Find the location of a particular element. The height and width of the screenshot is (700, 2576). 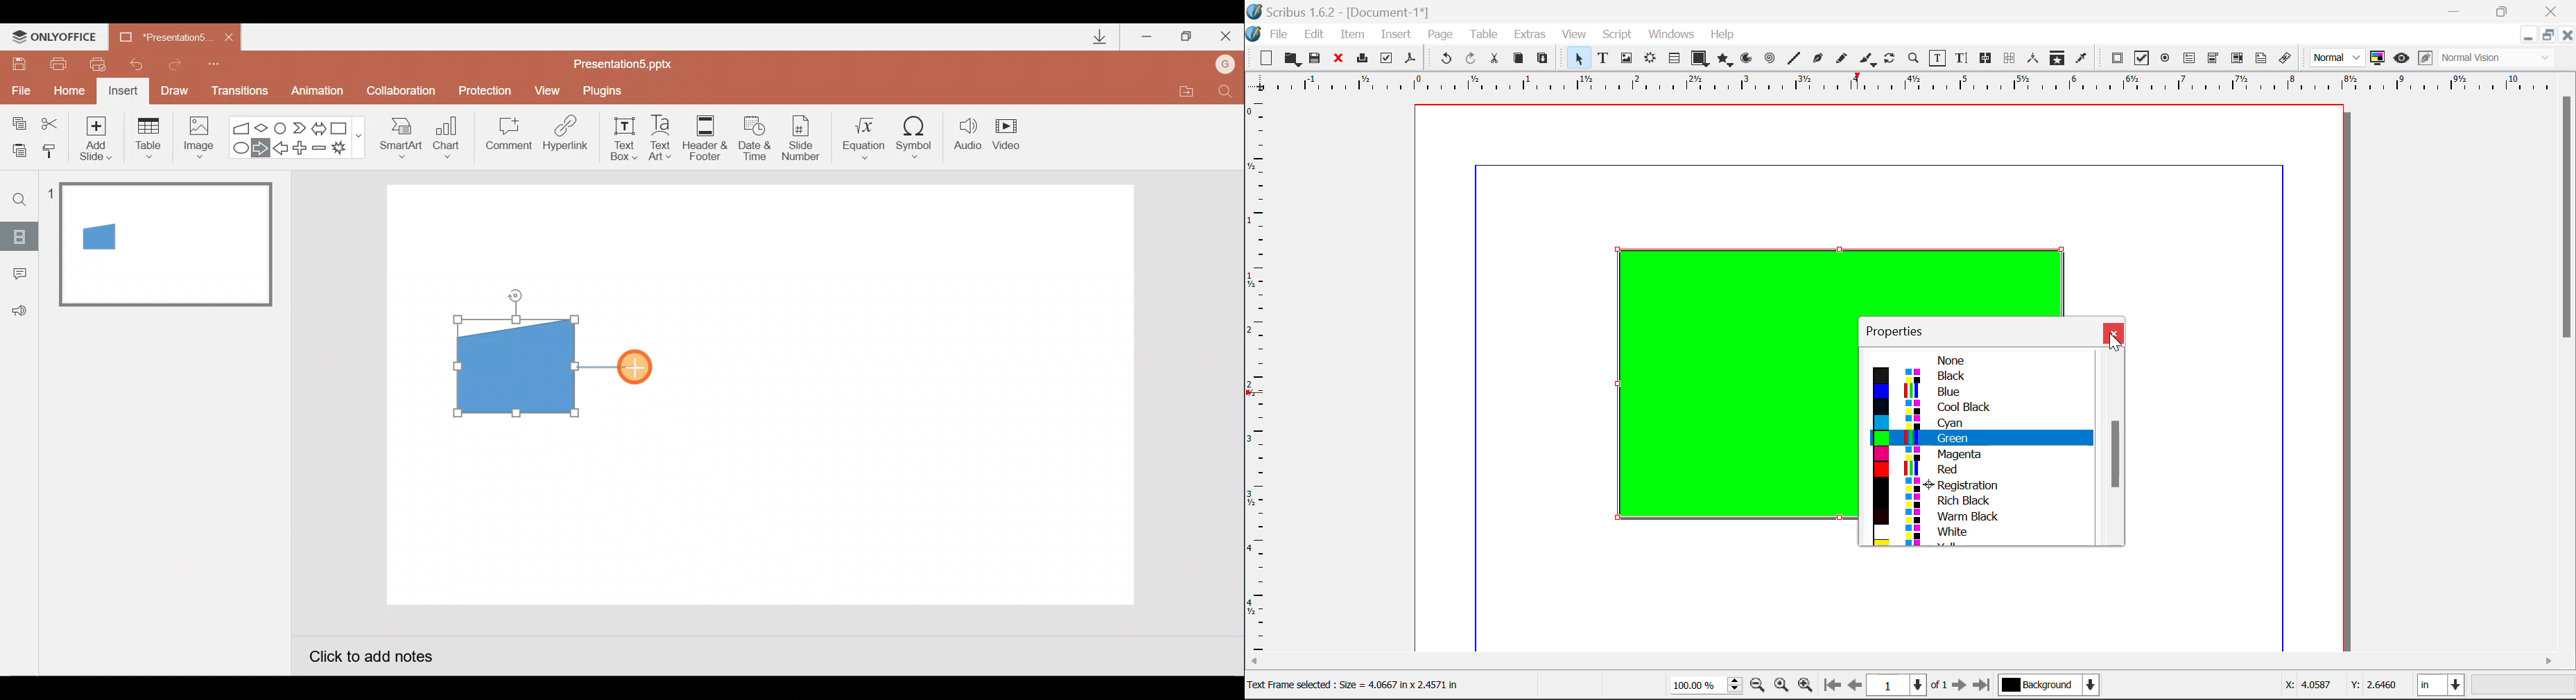

Open is located at coordinates (1292, 59).